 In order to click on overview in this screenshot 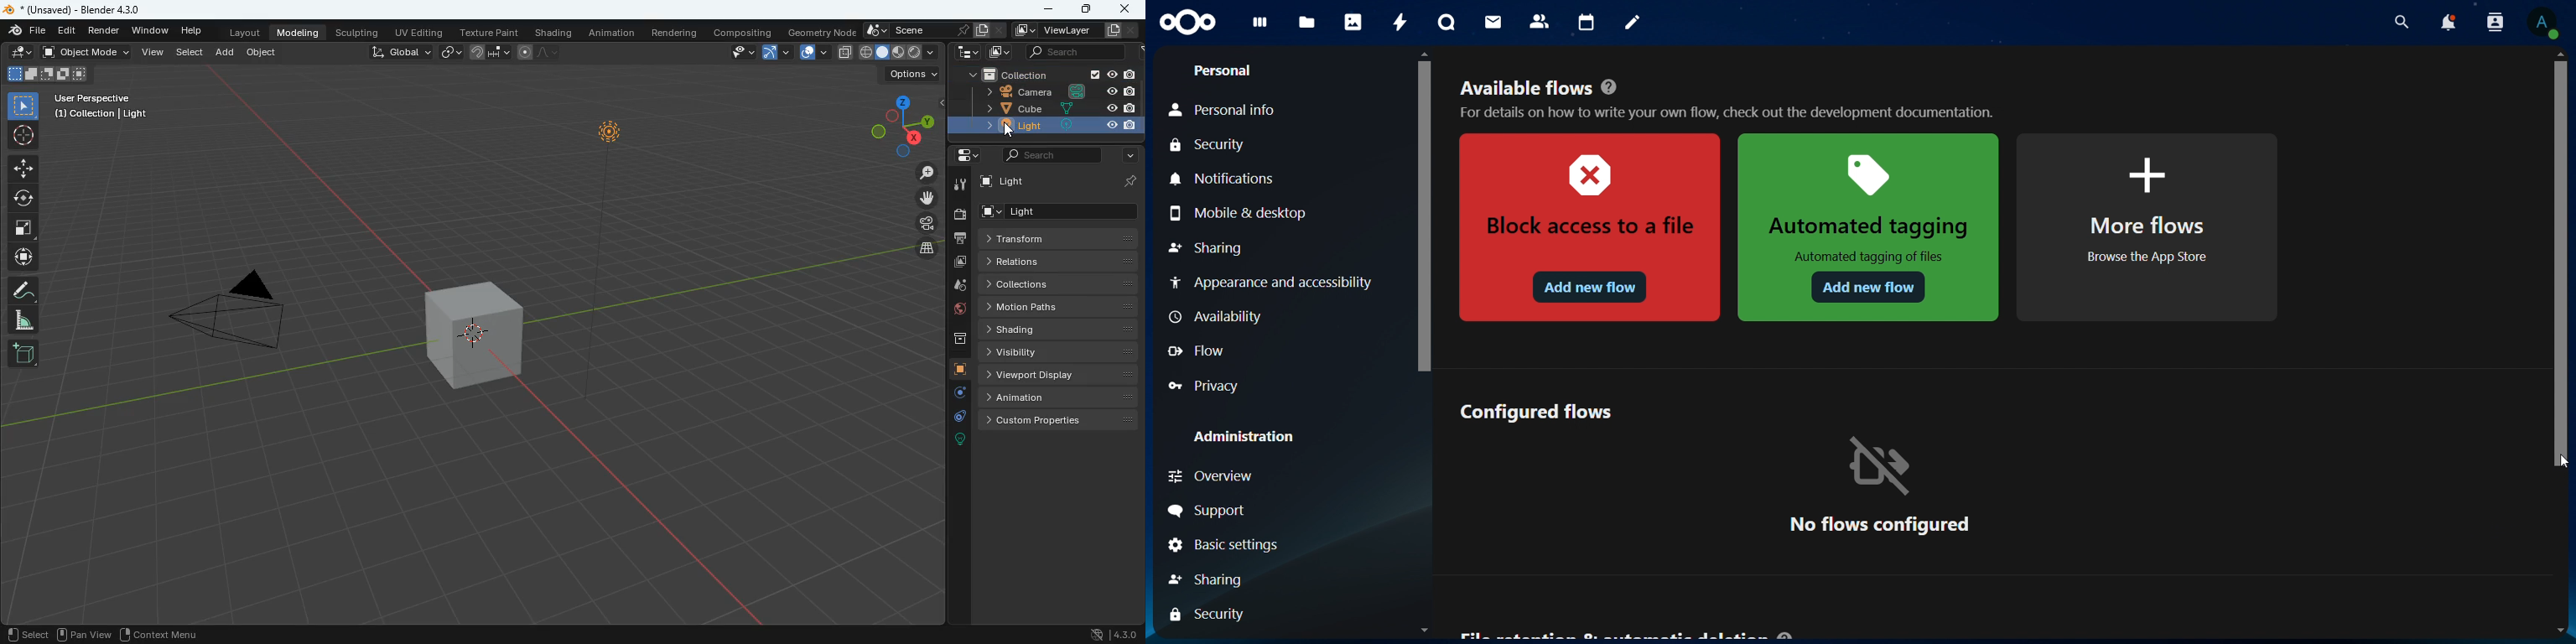, I will do `click(1240, 476)`.